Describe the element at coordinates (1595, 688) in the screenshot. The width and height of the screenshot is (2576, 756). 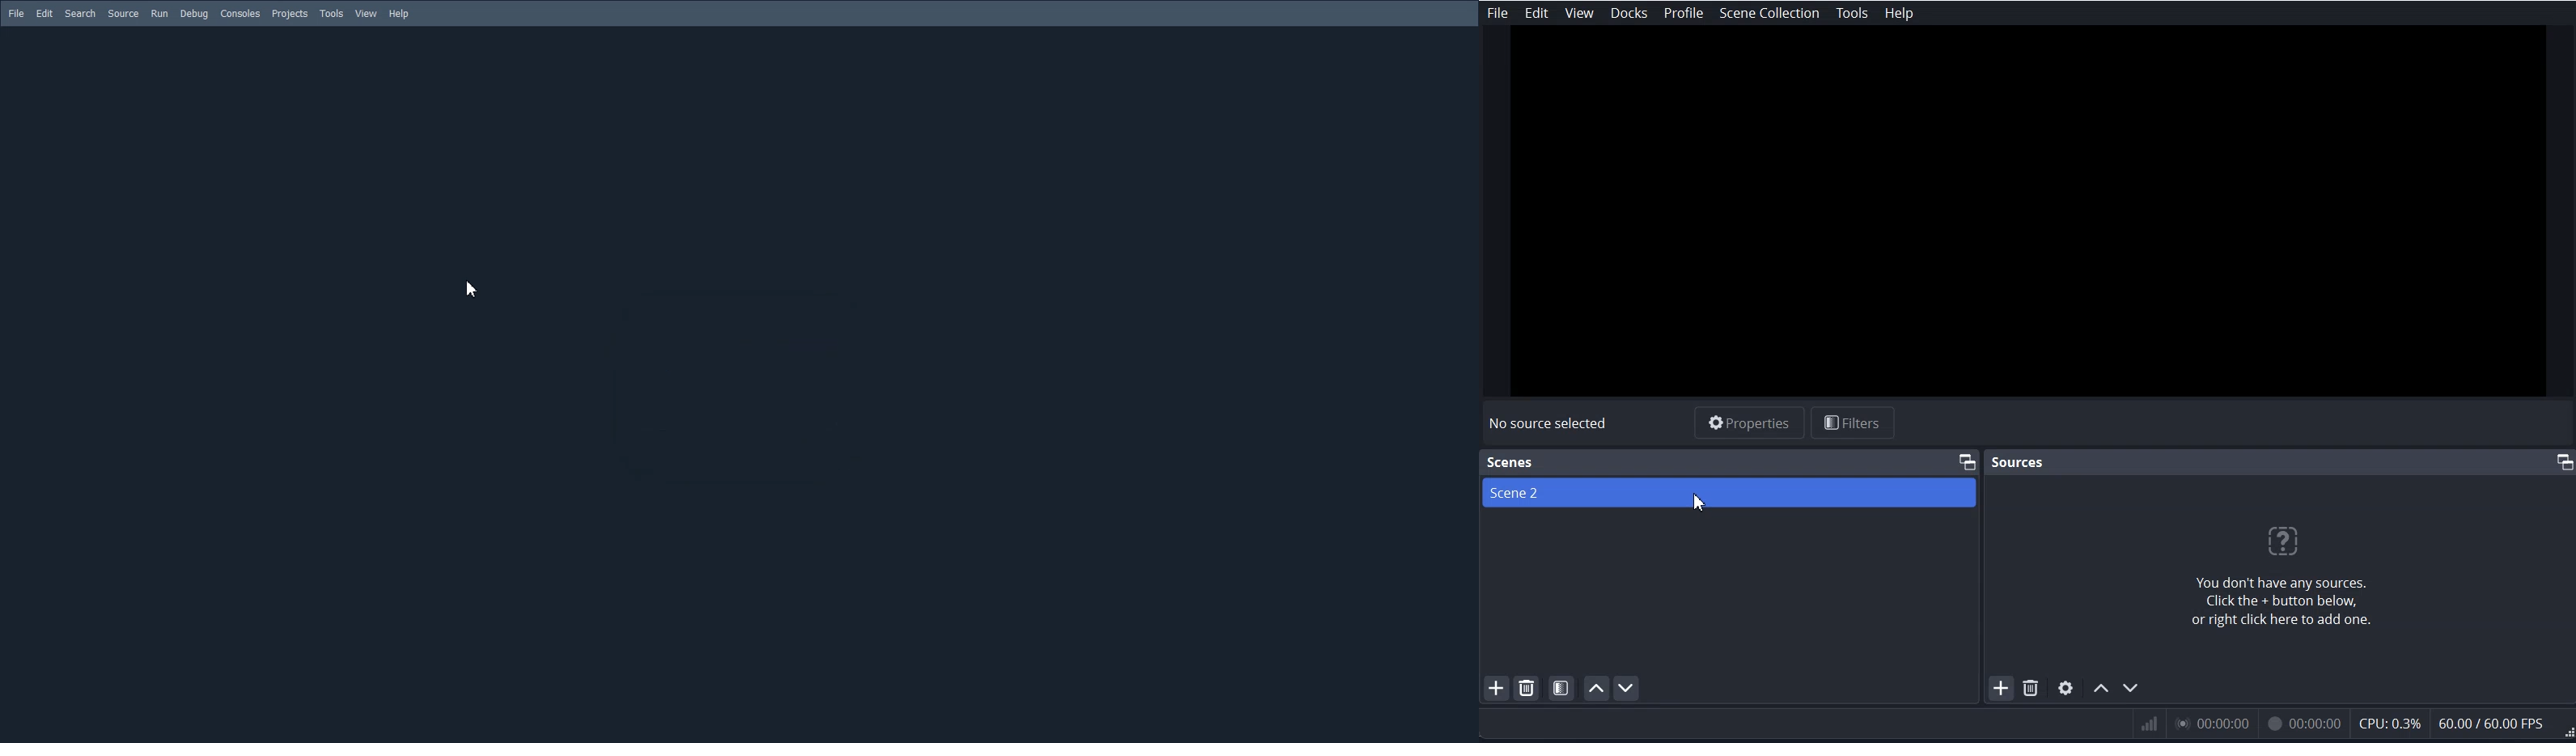
I see `Move scene up` at that location.